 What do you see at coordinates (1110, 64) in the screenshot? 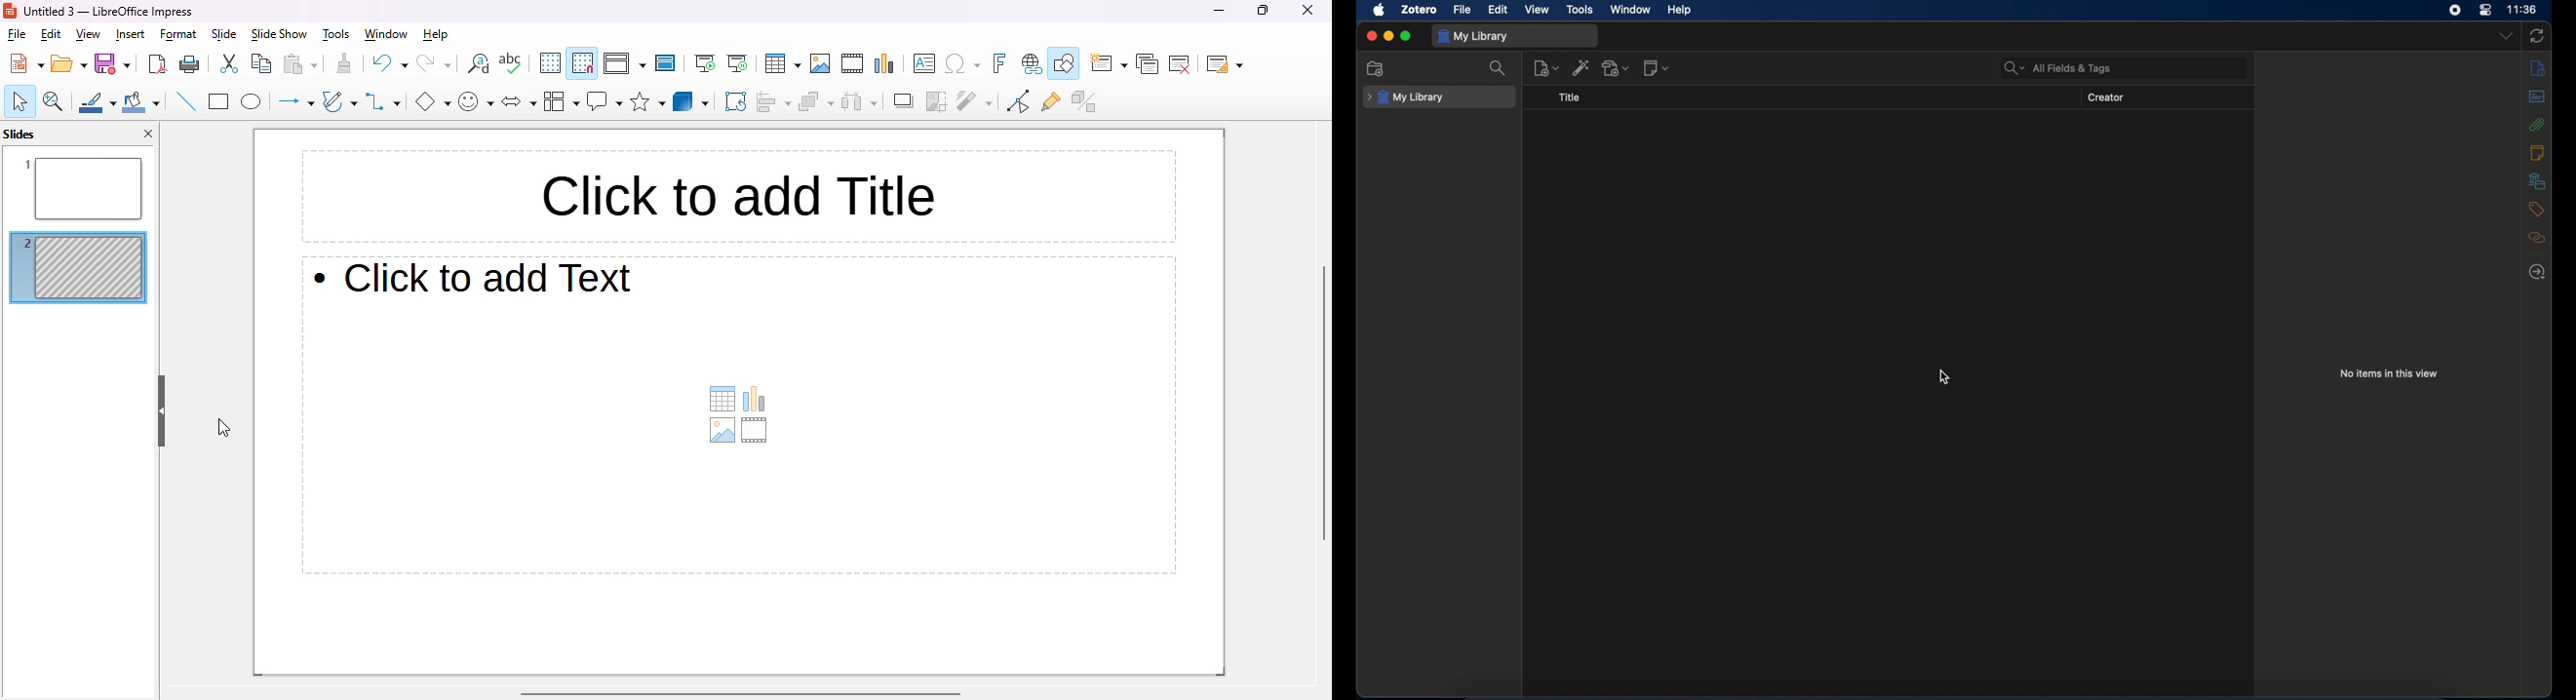
I see `new slide` at bounding box center [1110, 64].